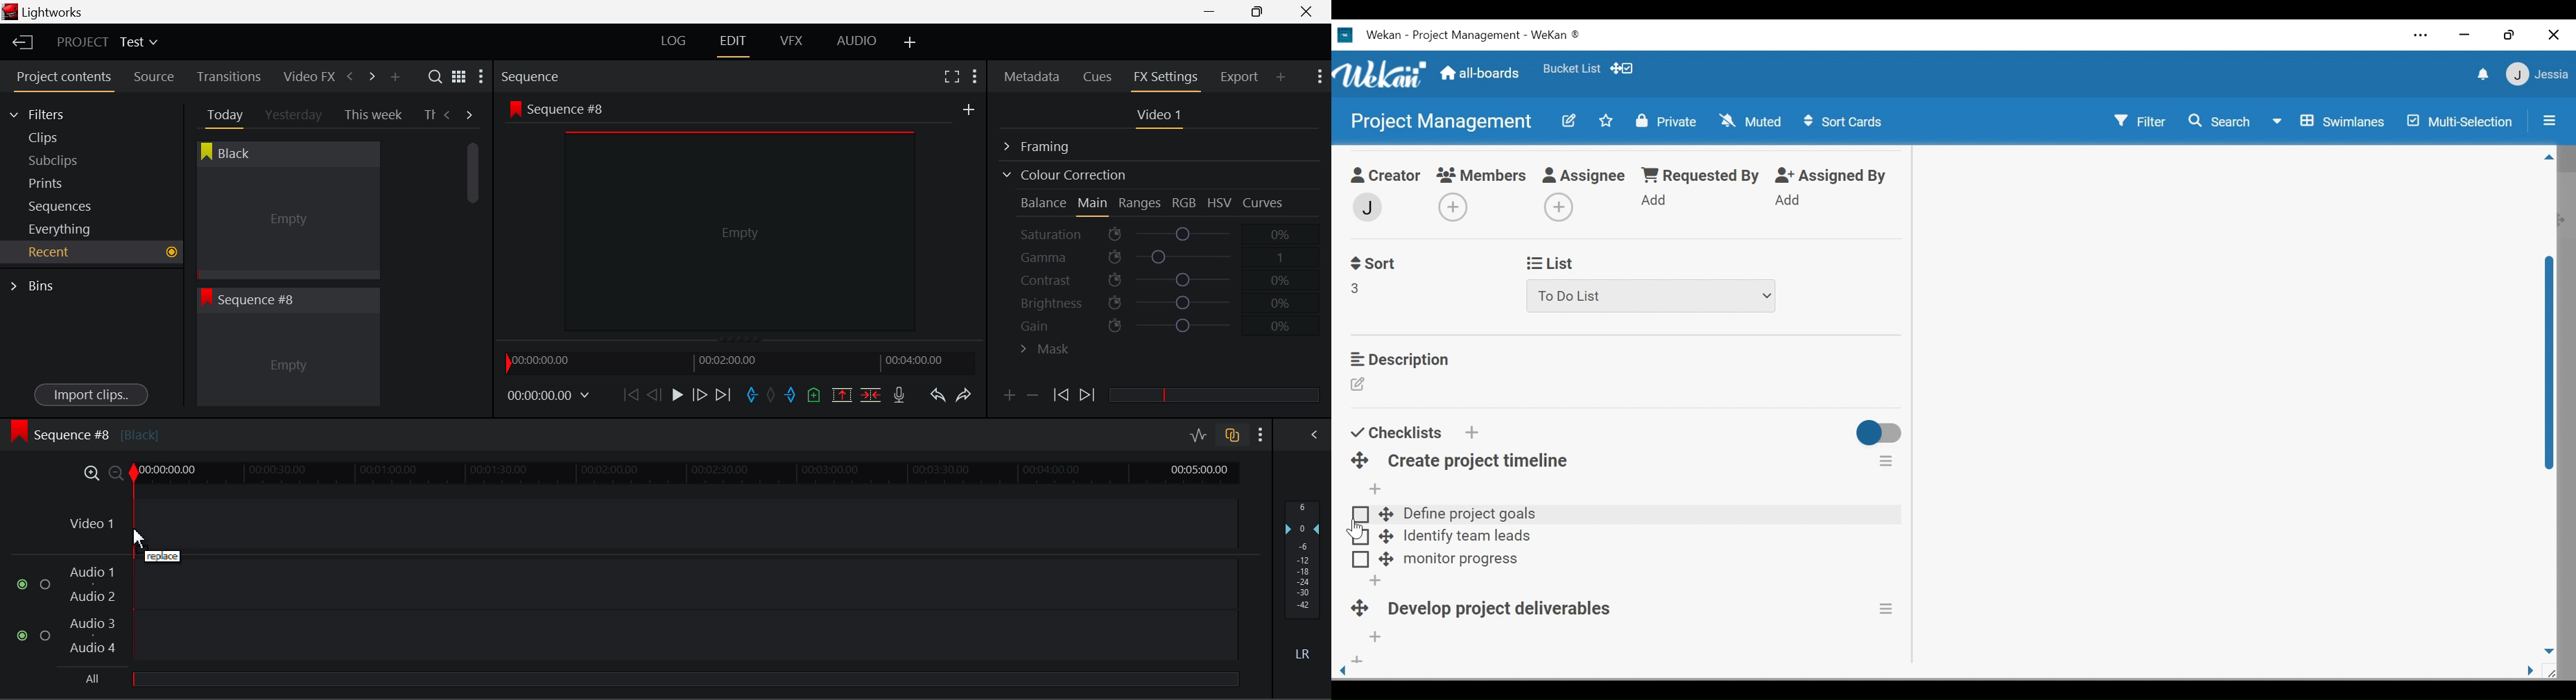  I want to click on Colour Correction, so click(1064, 175).